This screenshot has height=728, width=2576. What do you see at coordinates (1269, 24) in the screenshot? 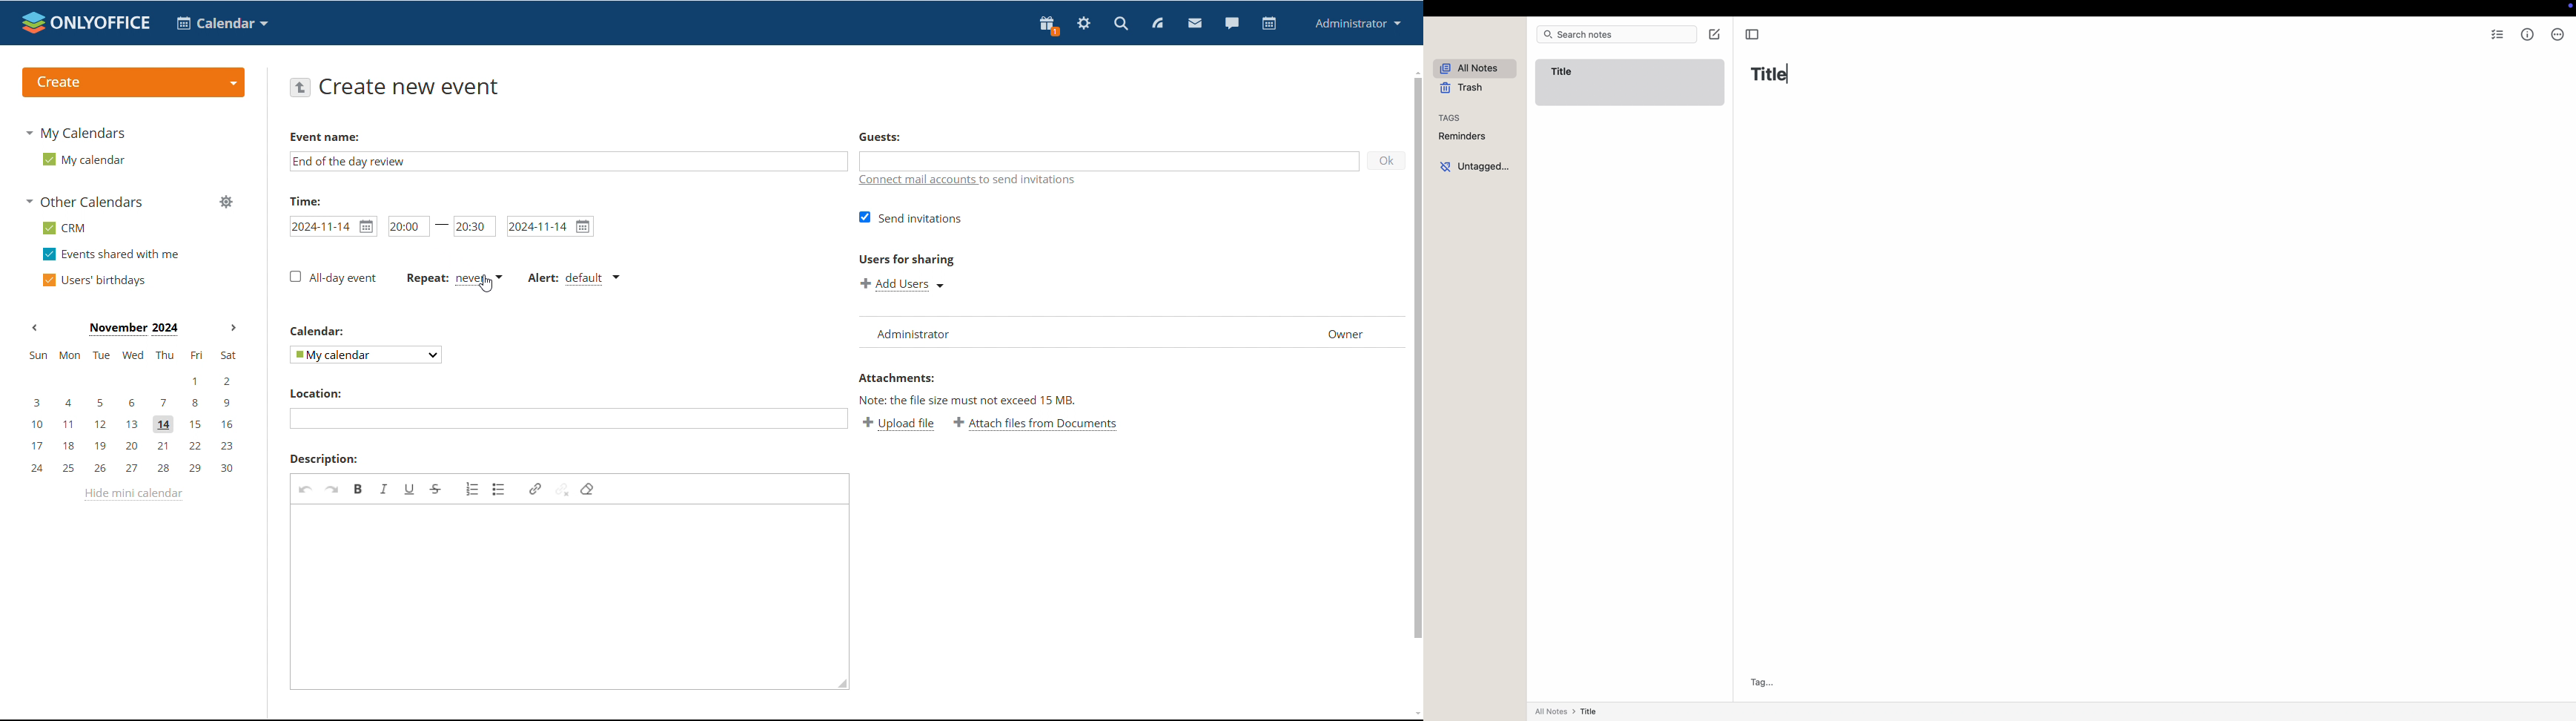
I see `calendar` at bounding box center [1269, 24].